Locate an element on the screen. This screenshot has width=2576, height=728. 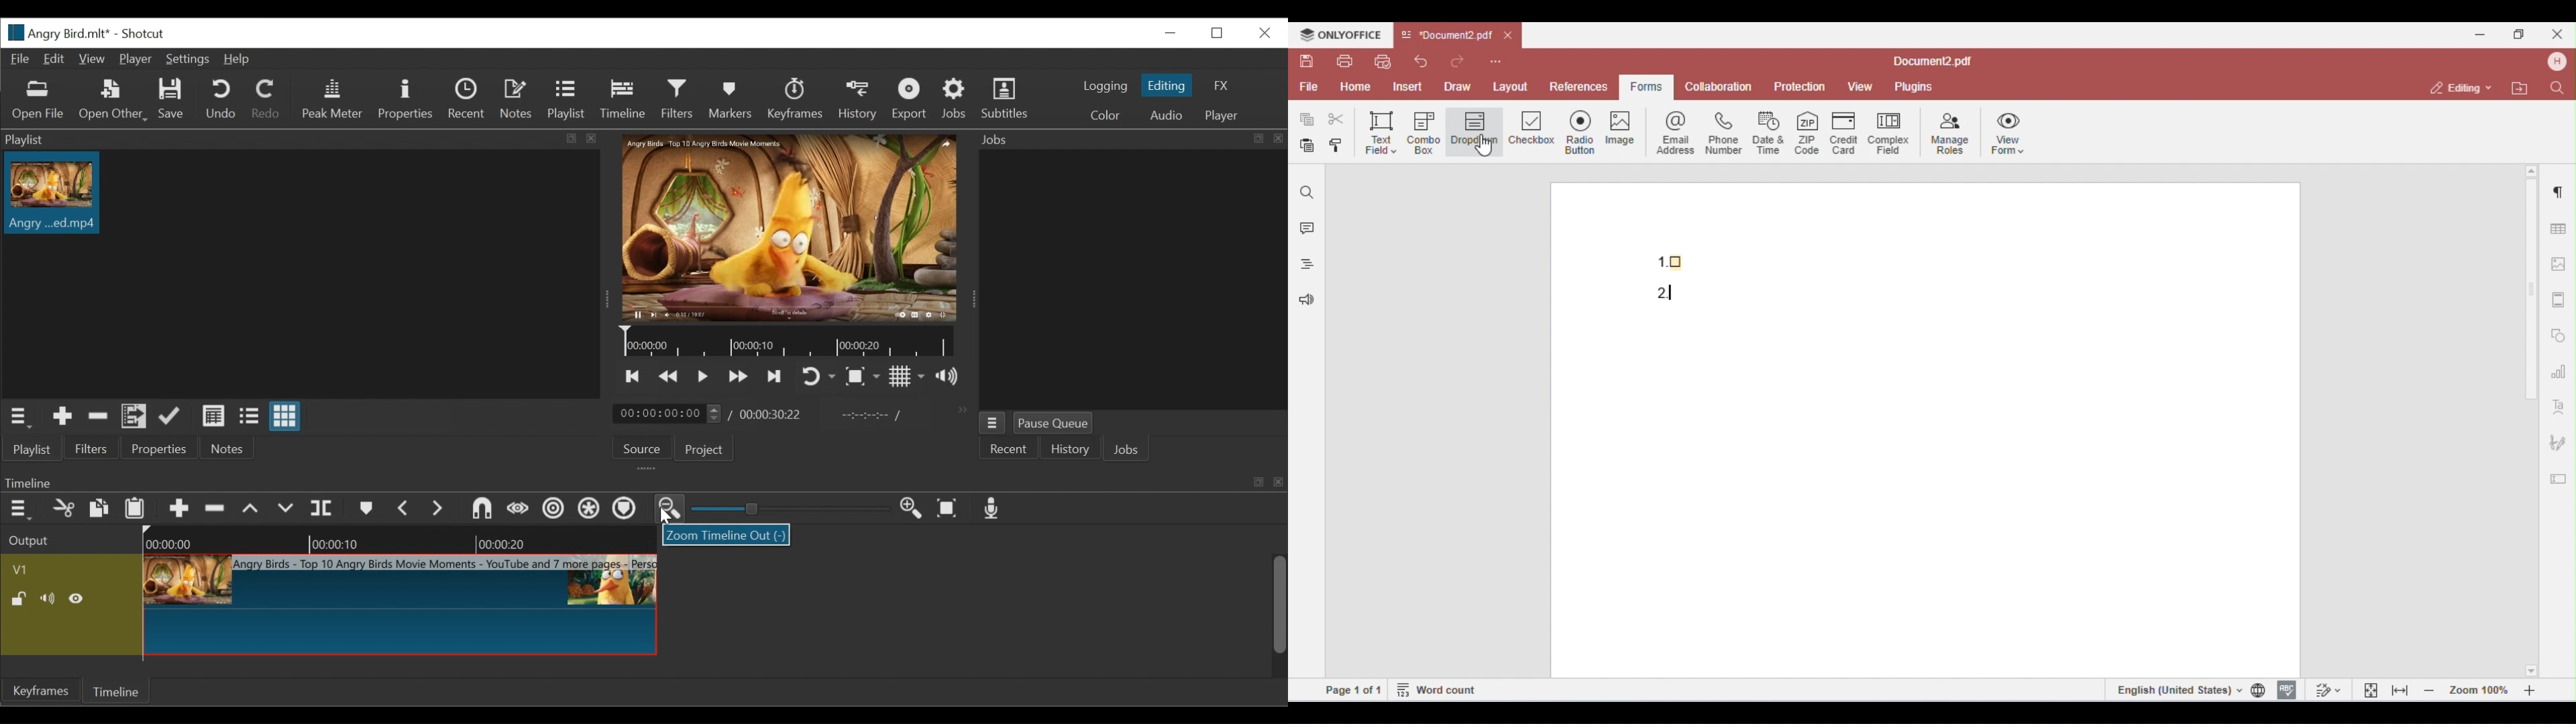
Total duration is located at coordinates (769, 416).